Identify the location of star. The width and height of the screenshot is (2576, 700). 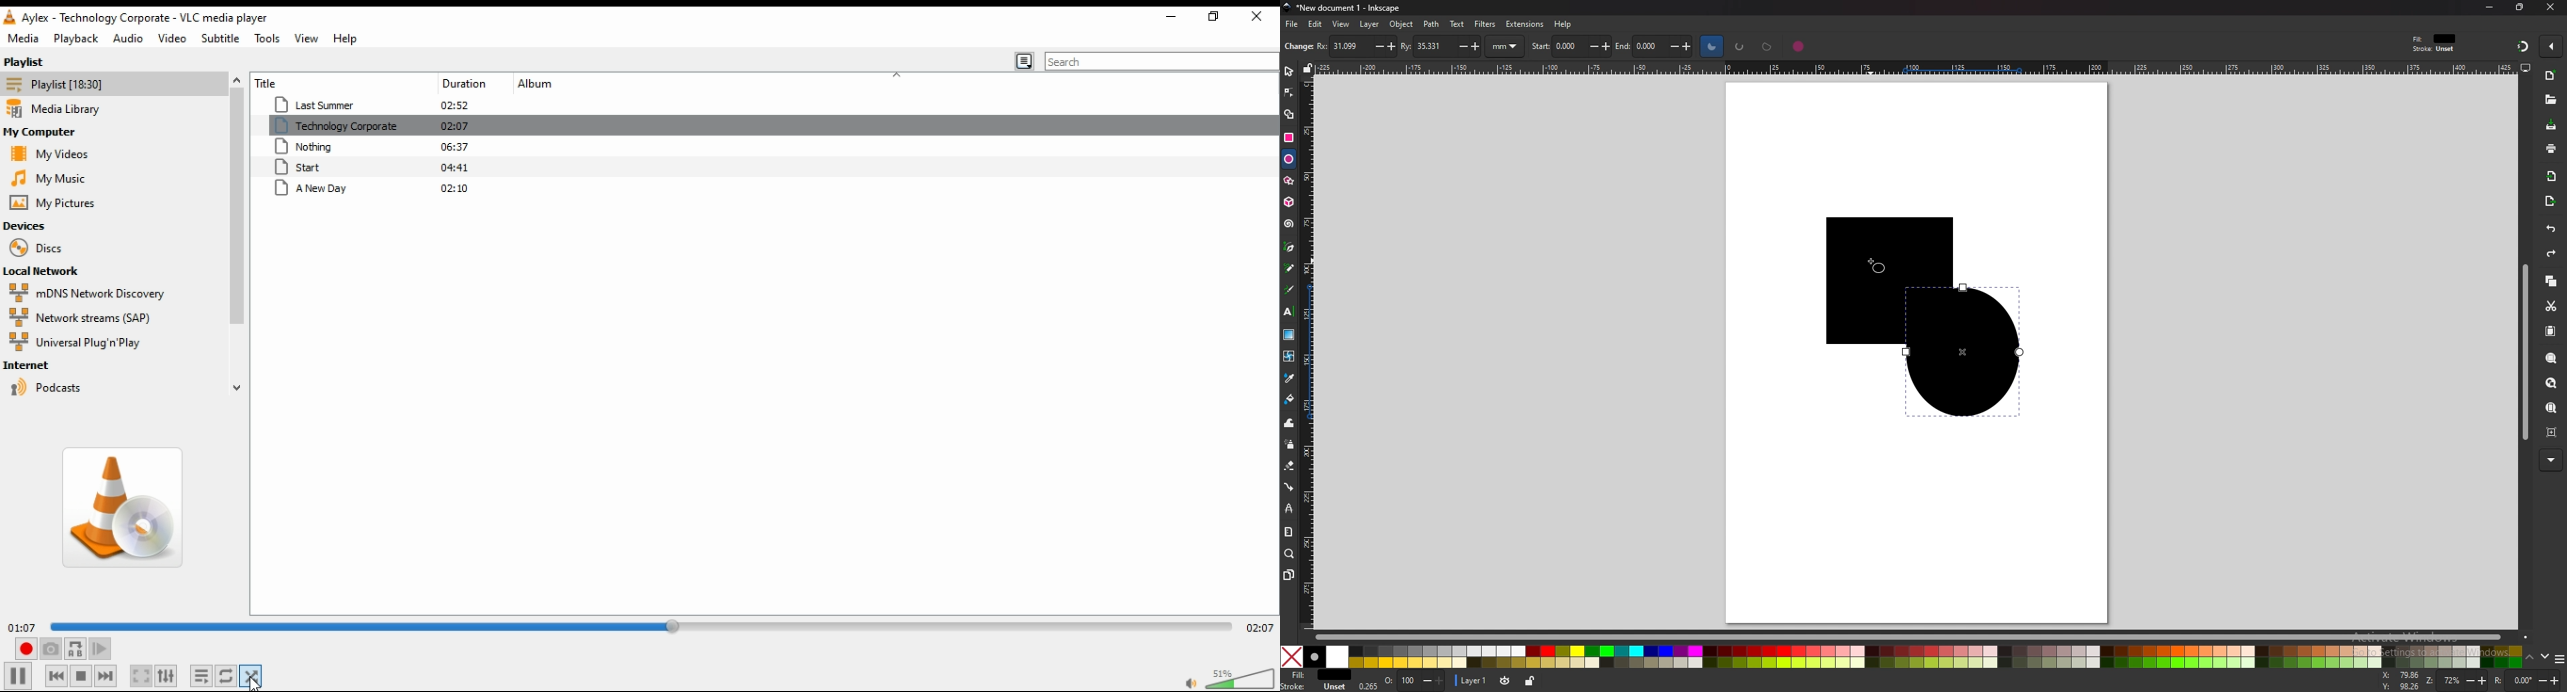
(1289, 180).